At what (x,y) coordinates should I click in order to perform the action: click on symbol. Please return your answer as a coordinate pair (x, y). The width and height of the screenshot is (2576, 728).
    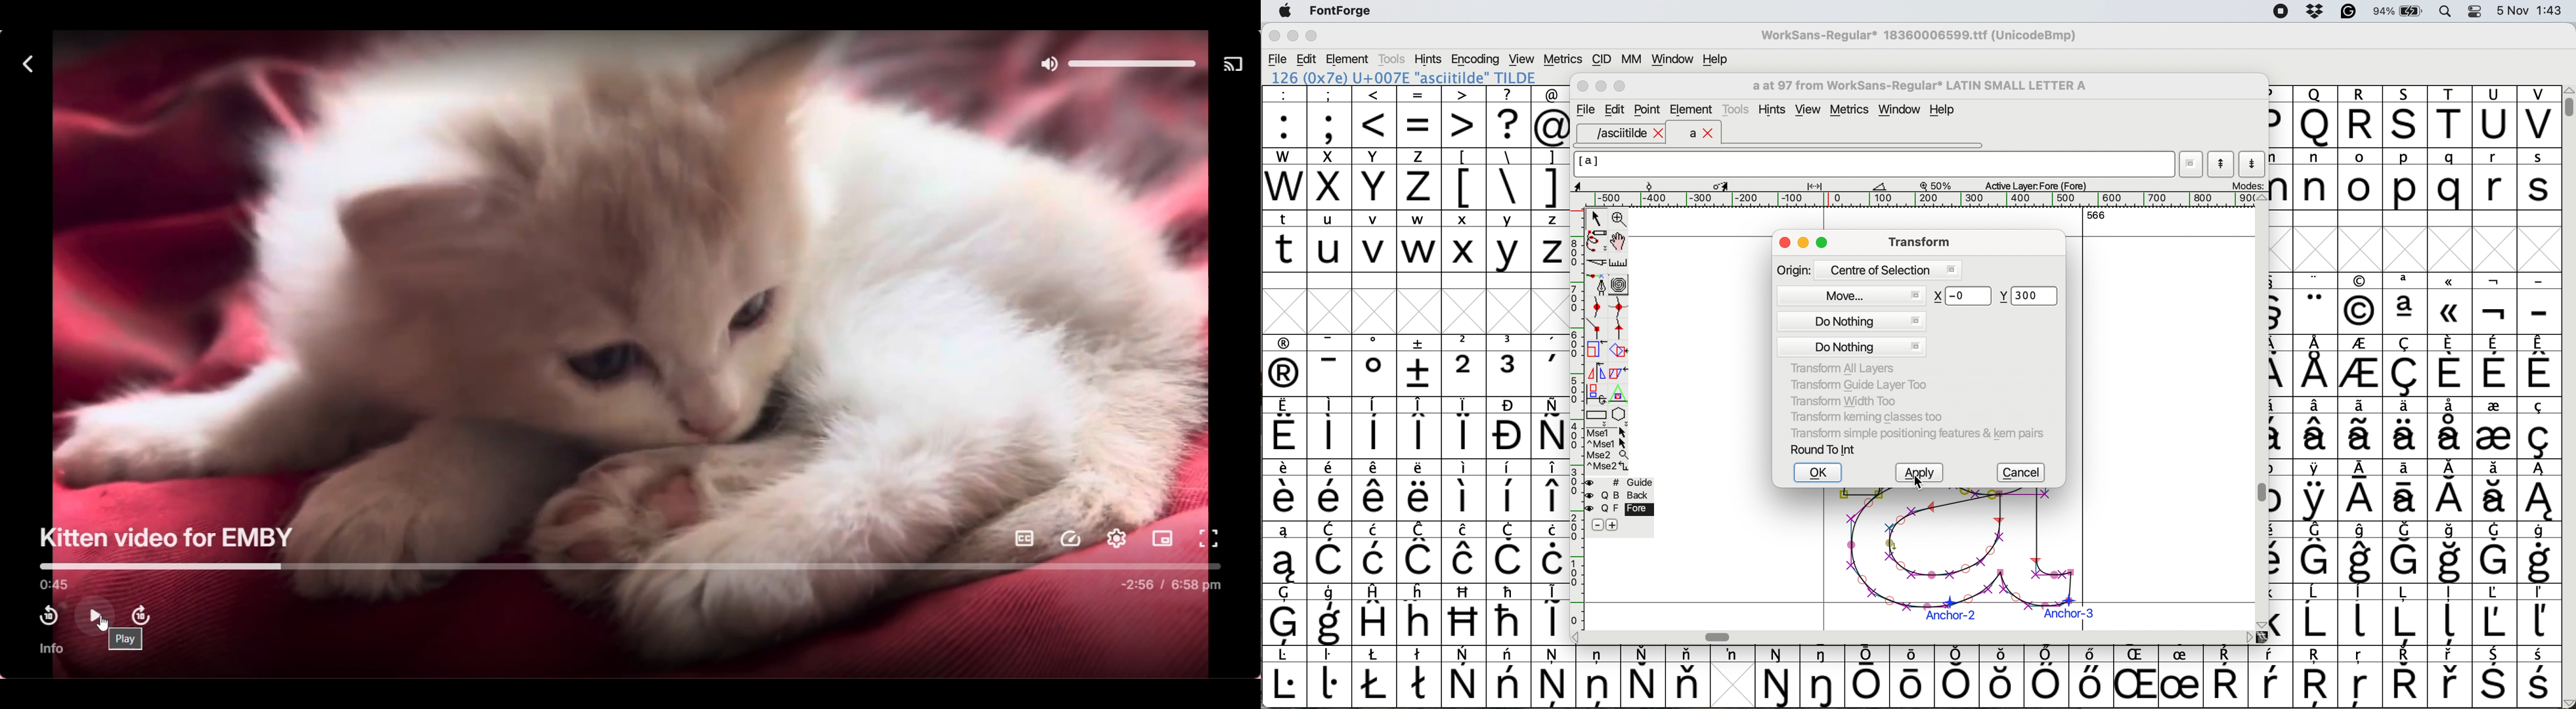
    Looking at the image, I should click on (1510, 677).